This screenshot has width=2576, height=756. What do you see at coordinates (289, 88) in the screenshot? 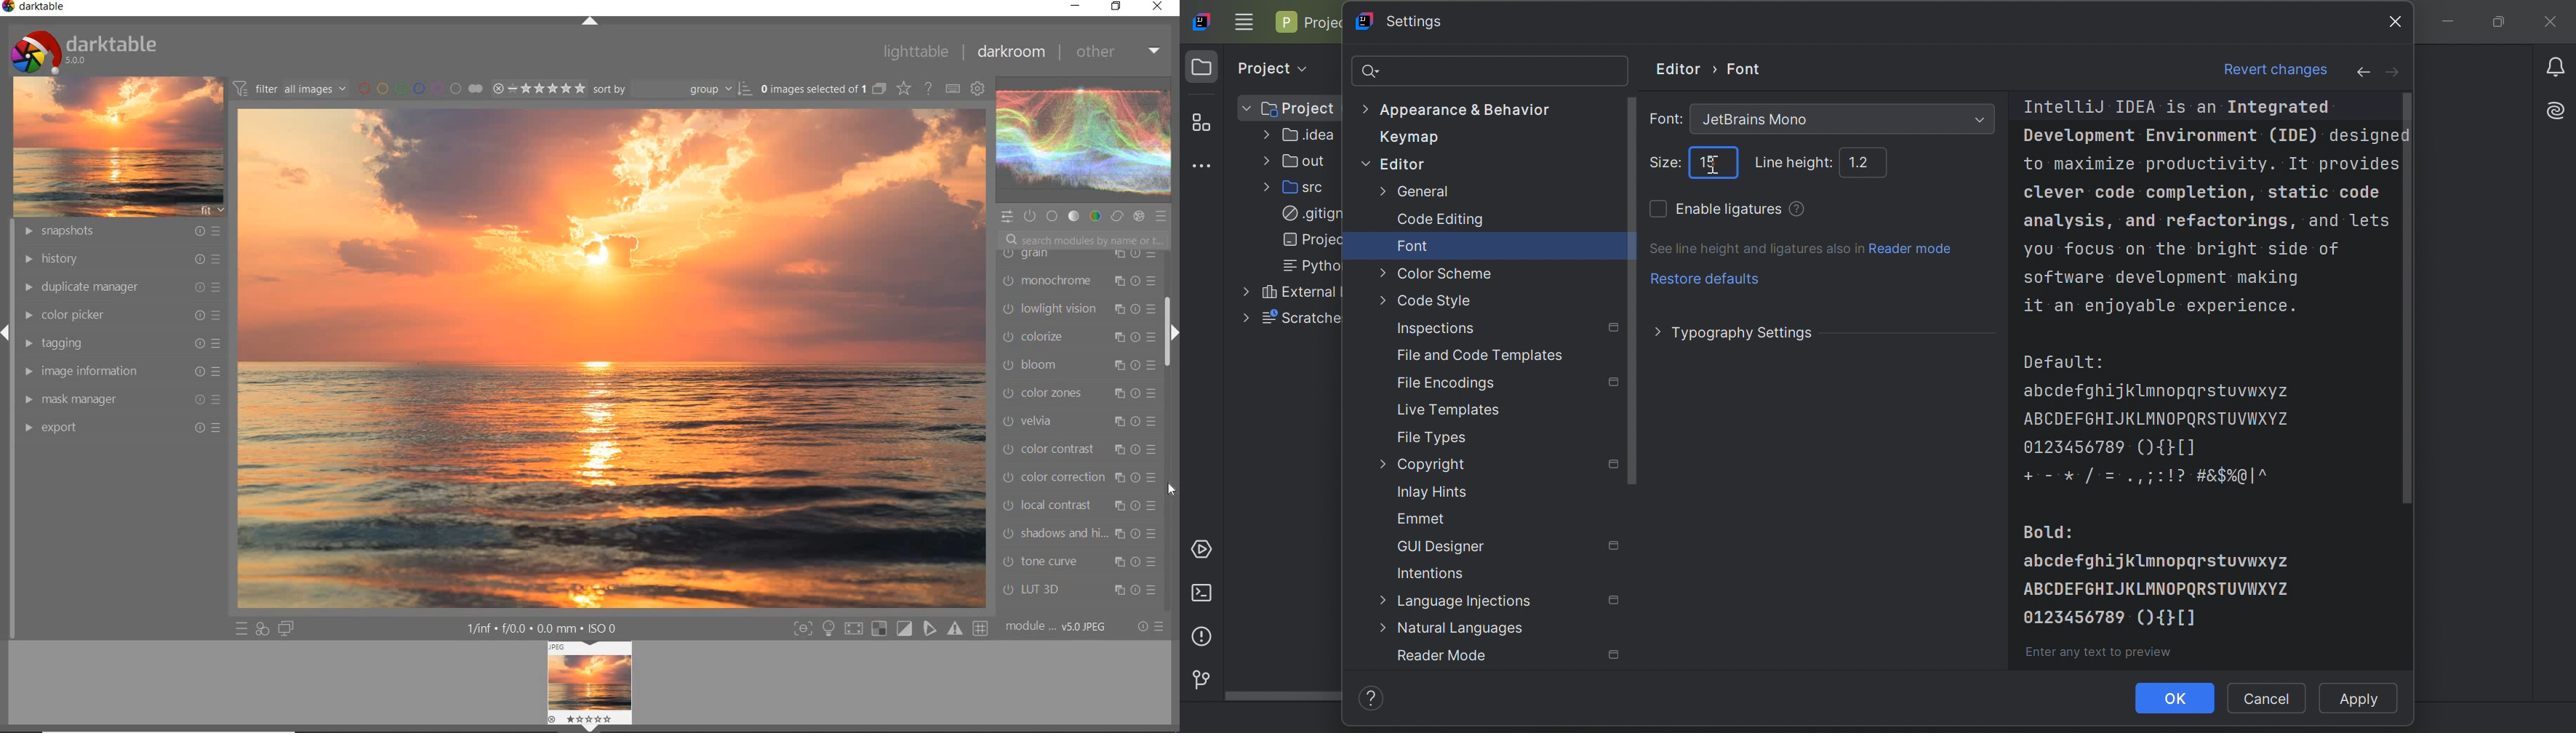
I see `FITER IMAGES` at bounding box center [289, 88].